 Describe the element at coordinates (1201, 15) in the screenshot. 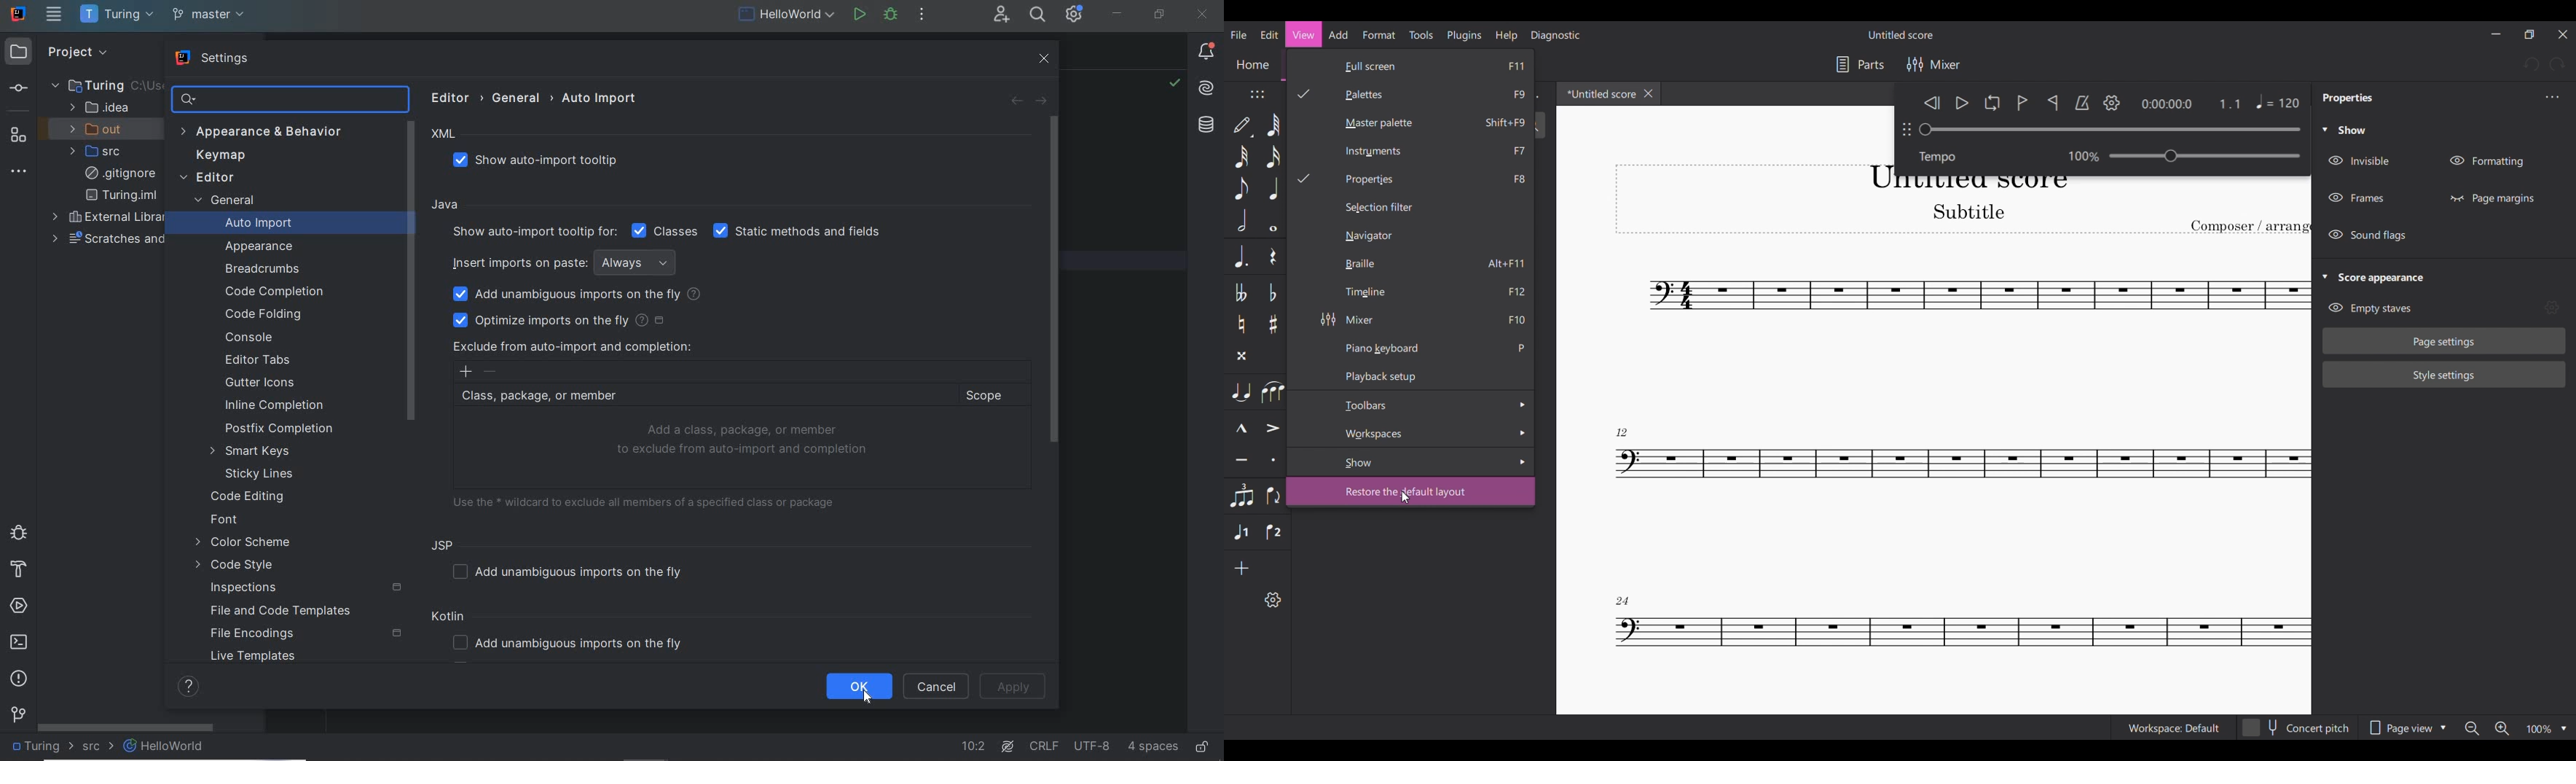

I see `CLOSE` at that location.